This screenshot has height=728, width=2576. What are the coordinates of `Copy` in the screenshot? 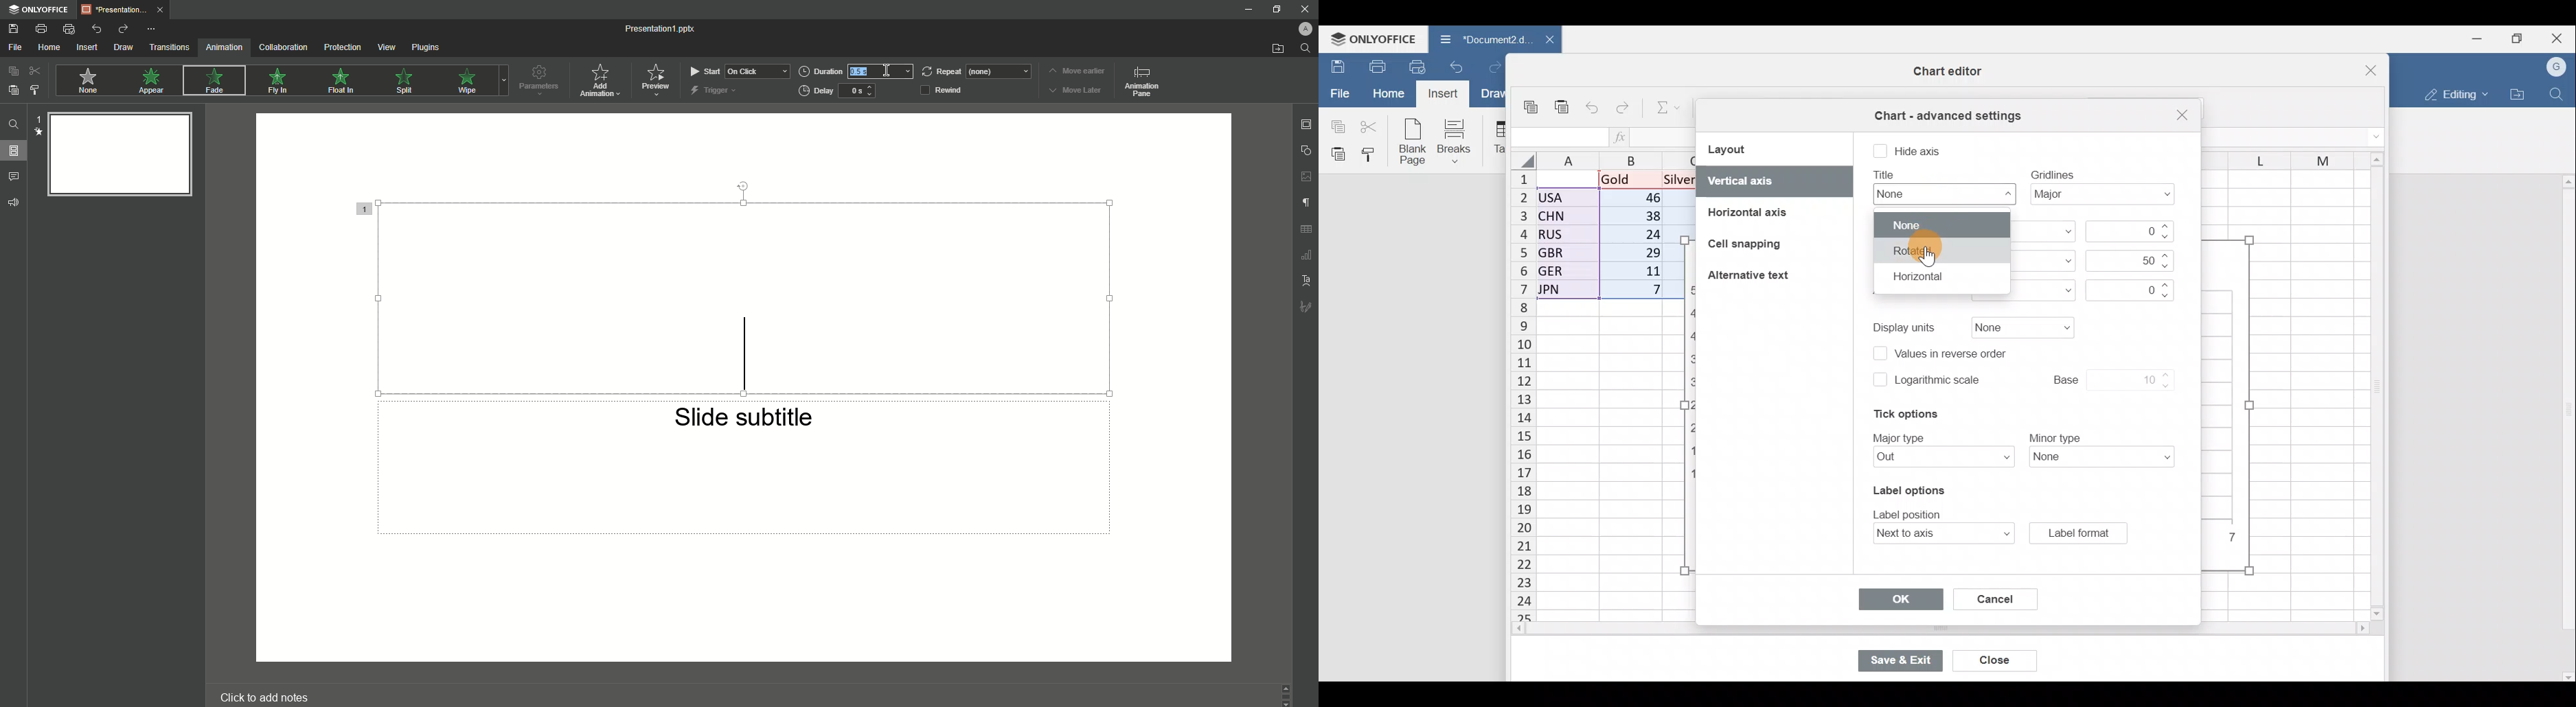 It's located at (12, 72).